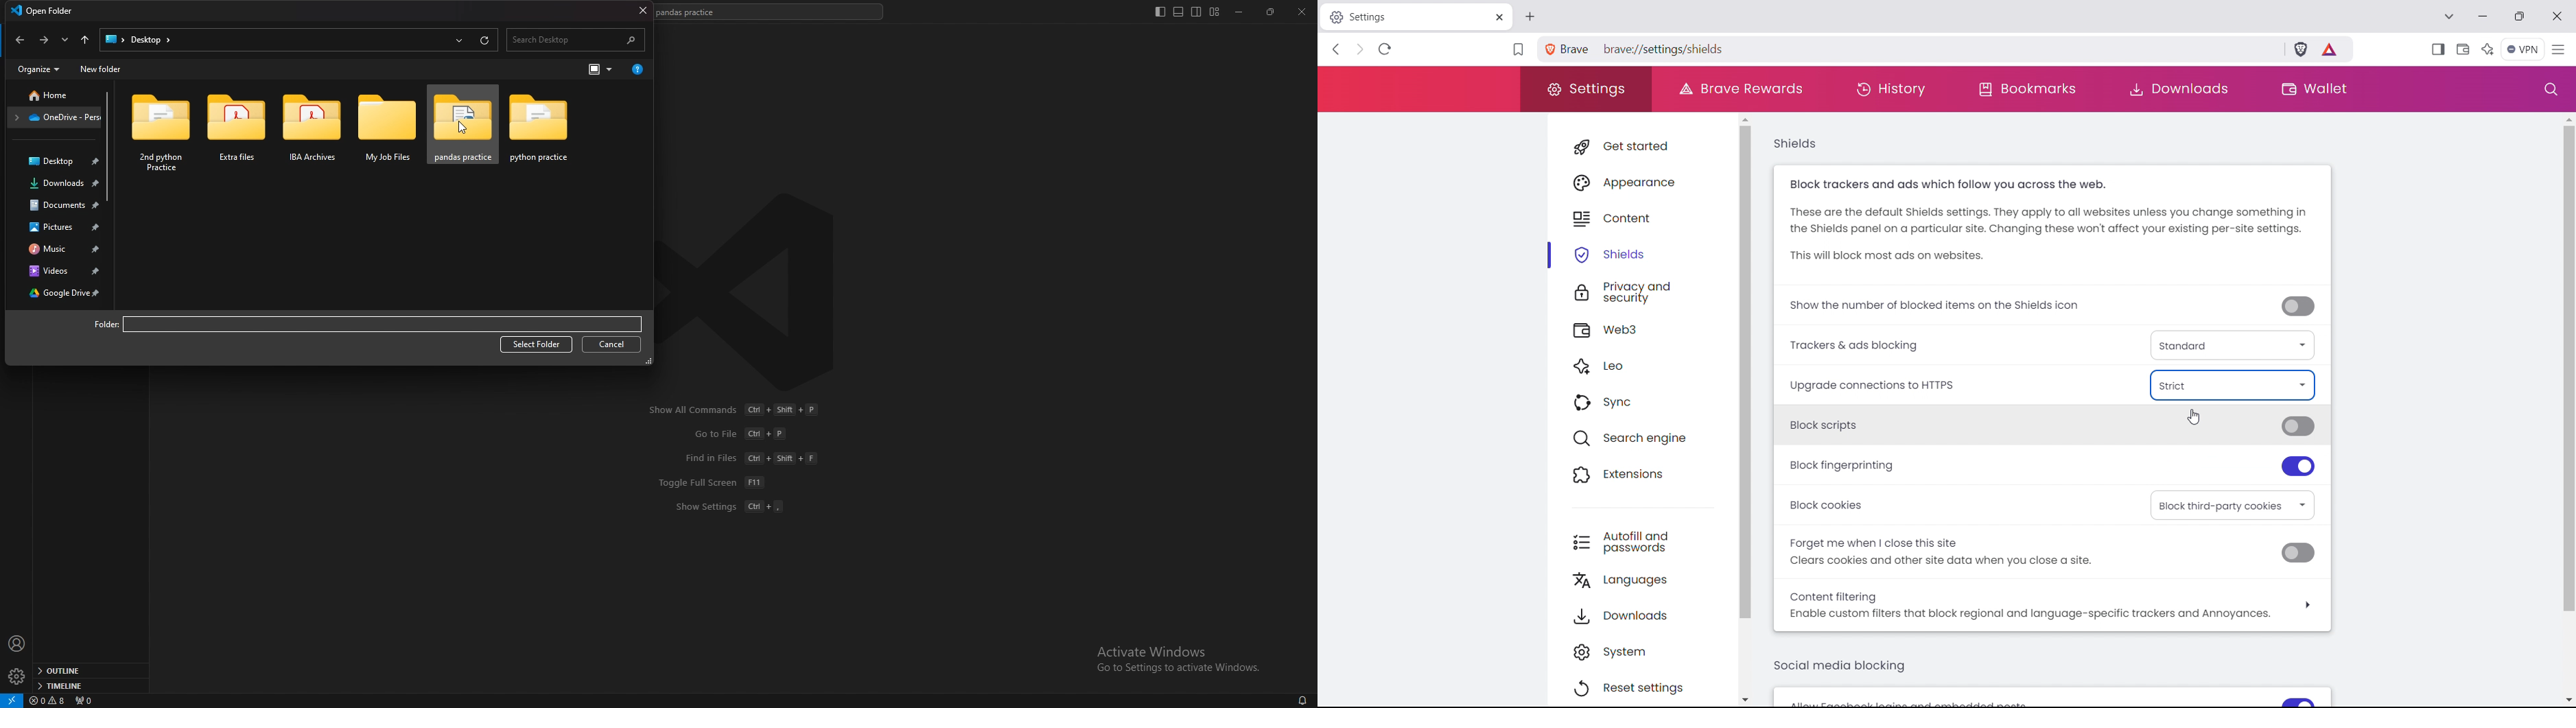 Image resolution: width=2576 pixels, height=728 pixels. What do you see at coordinates (2232, 345) in the screenshot?
I see `trackers & ads blocking type` at bounding box center [2232, 345].